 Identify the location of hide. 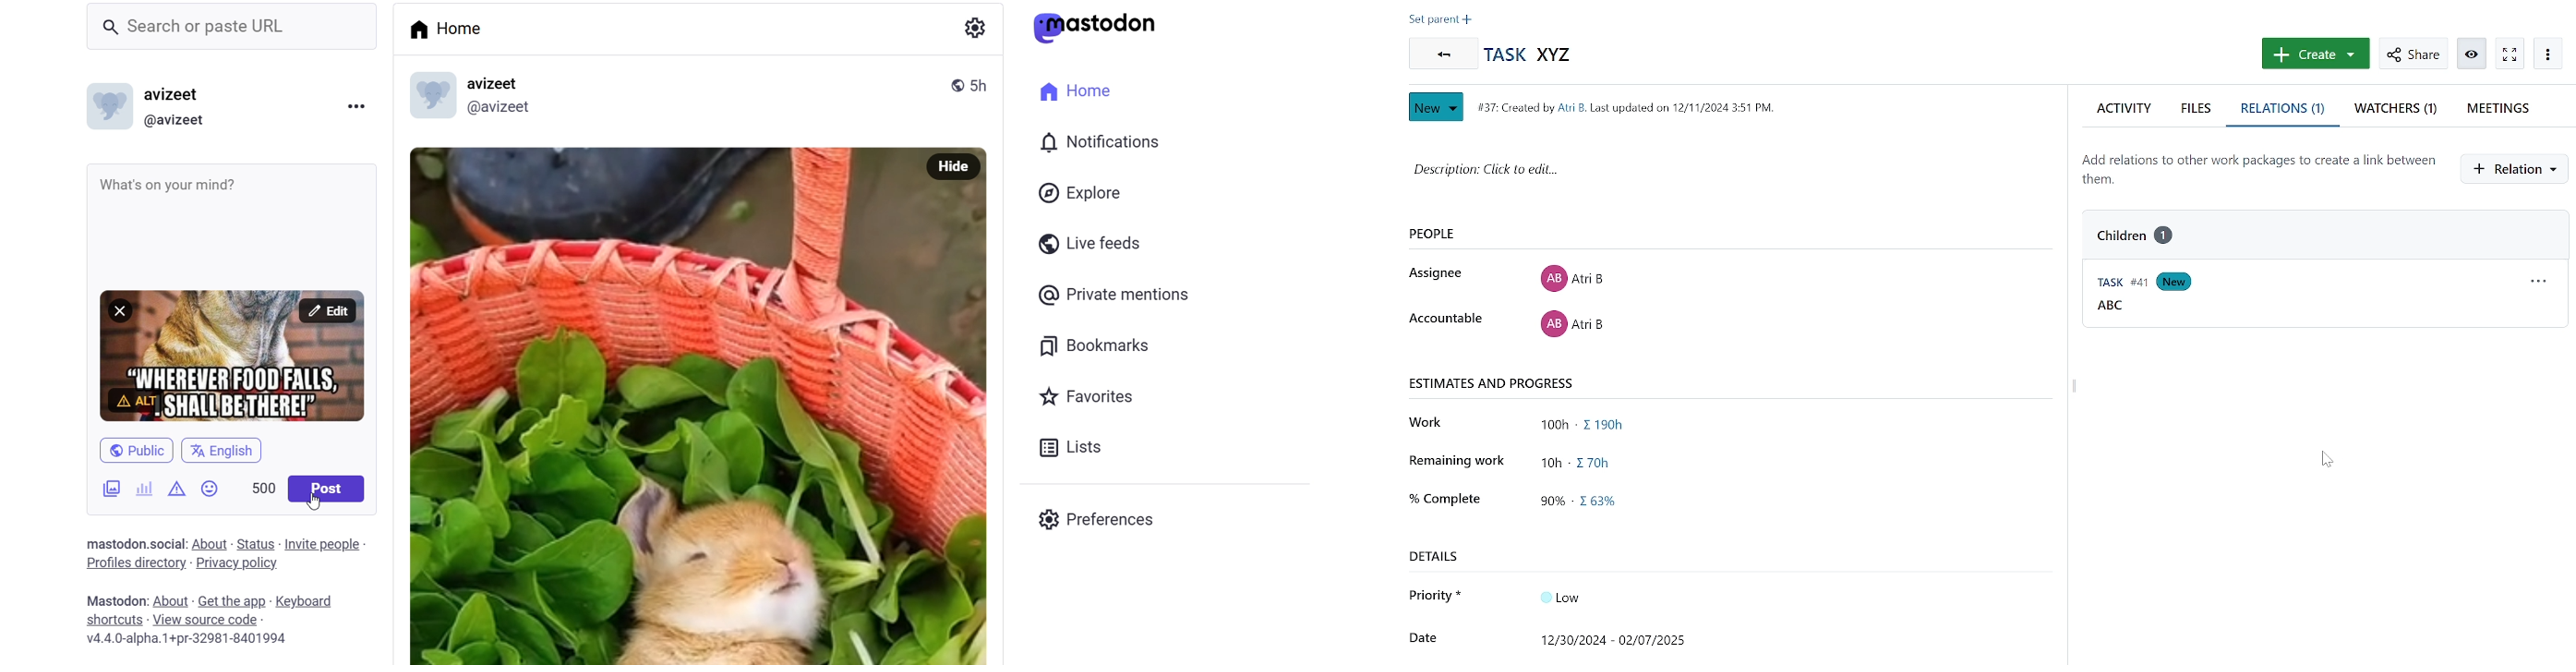
(959, 165).